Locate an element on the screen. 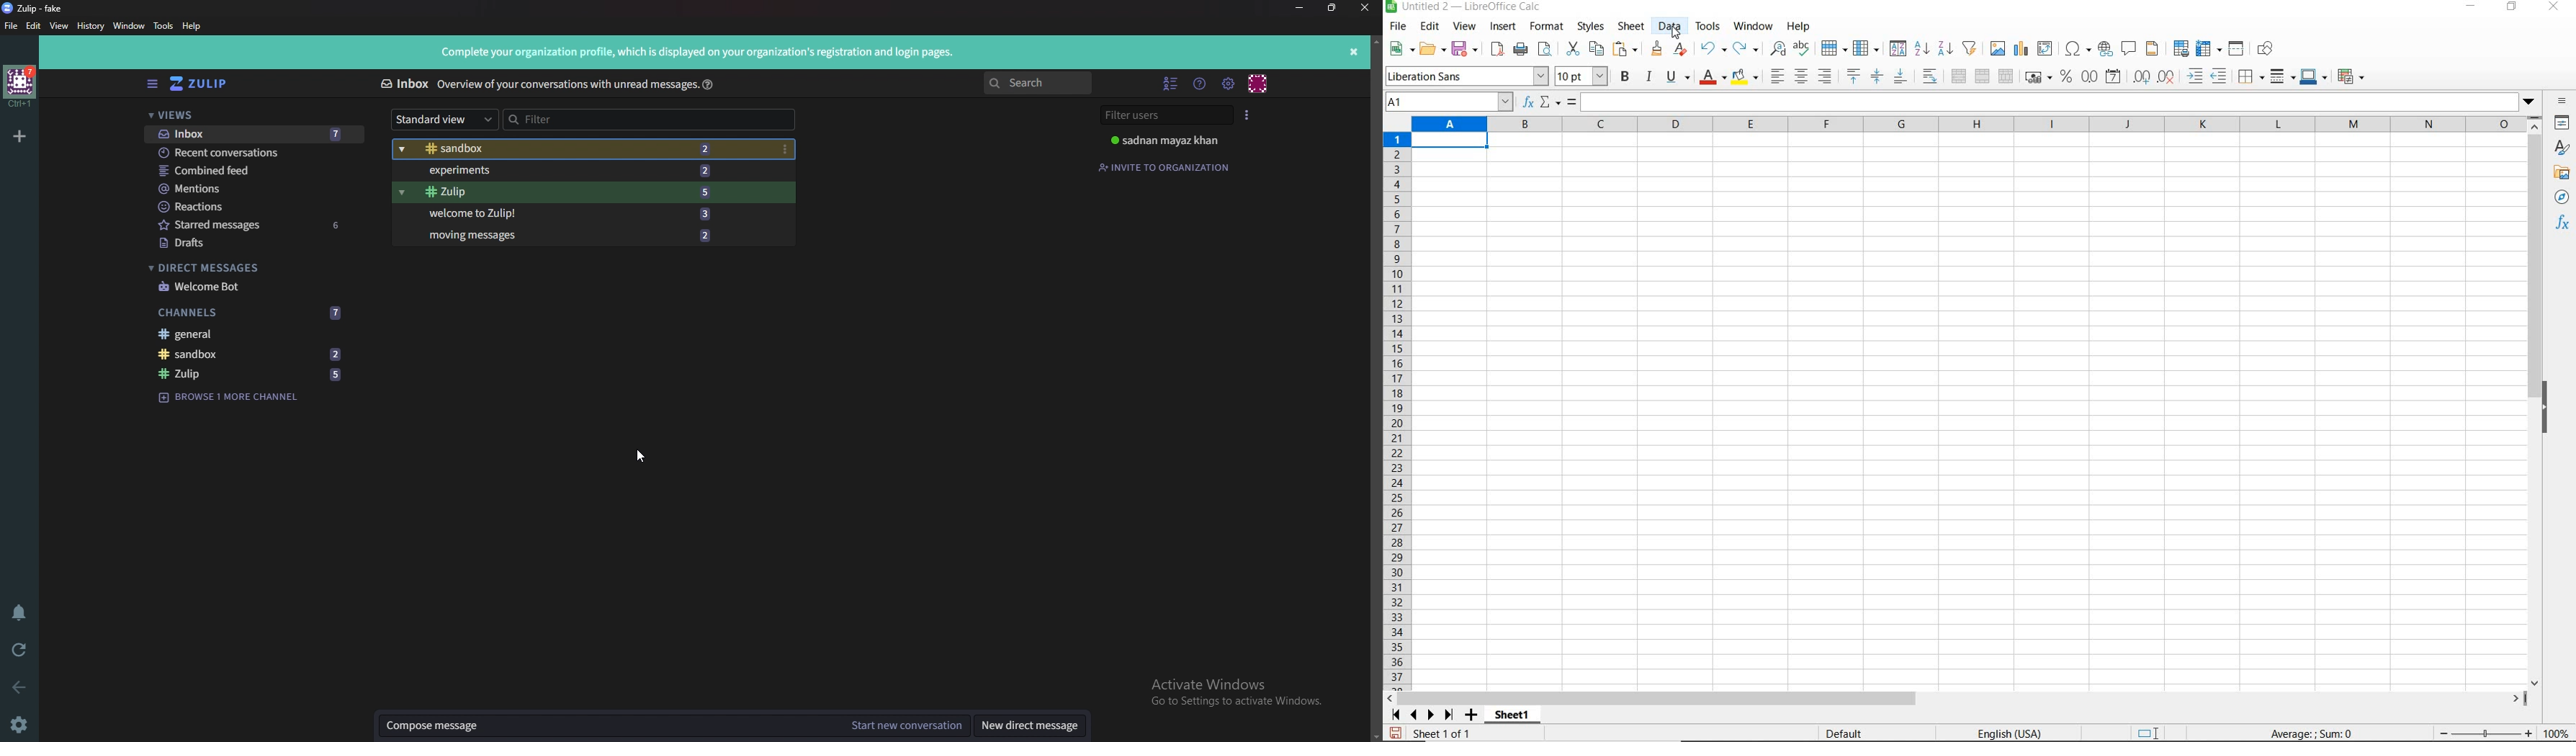 The image size is (2576, 756). function wizard is located at coordinates (1526, 102).